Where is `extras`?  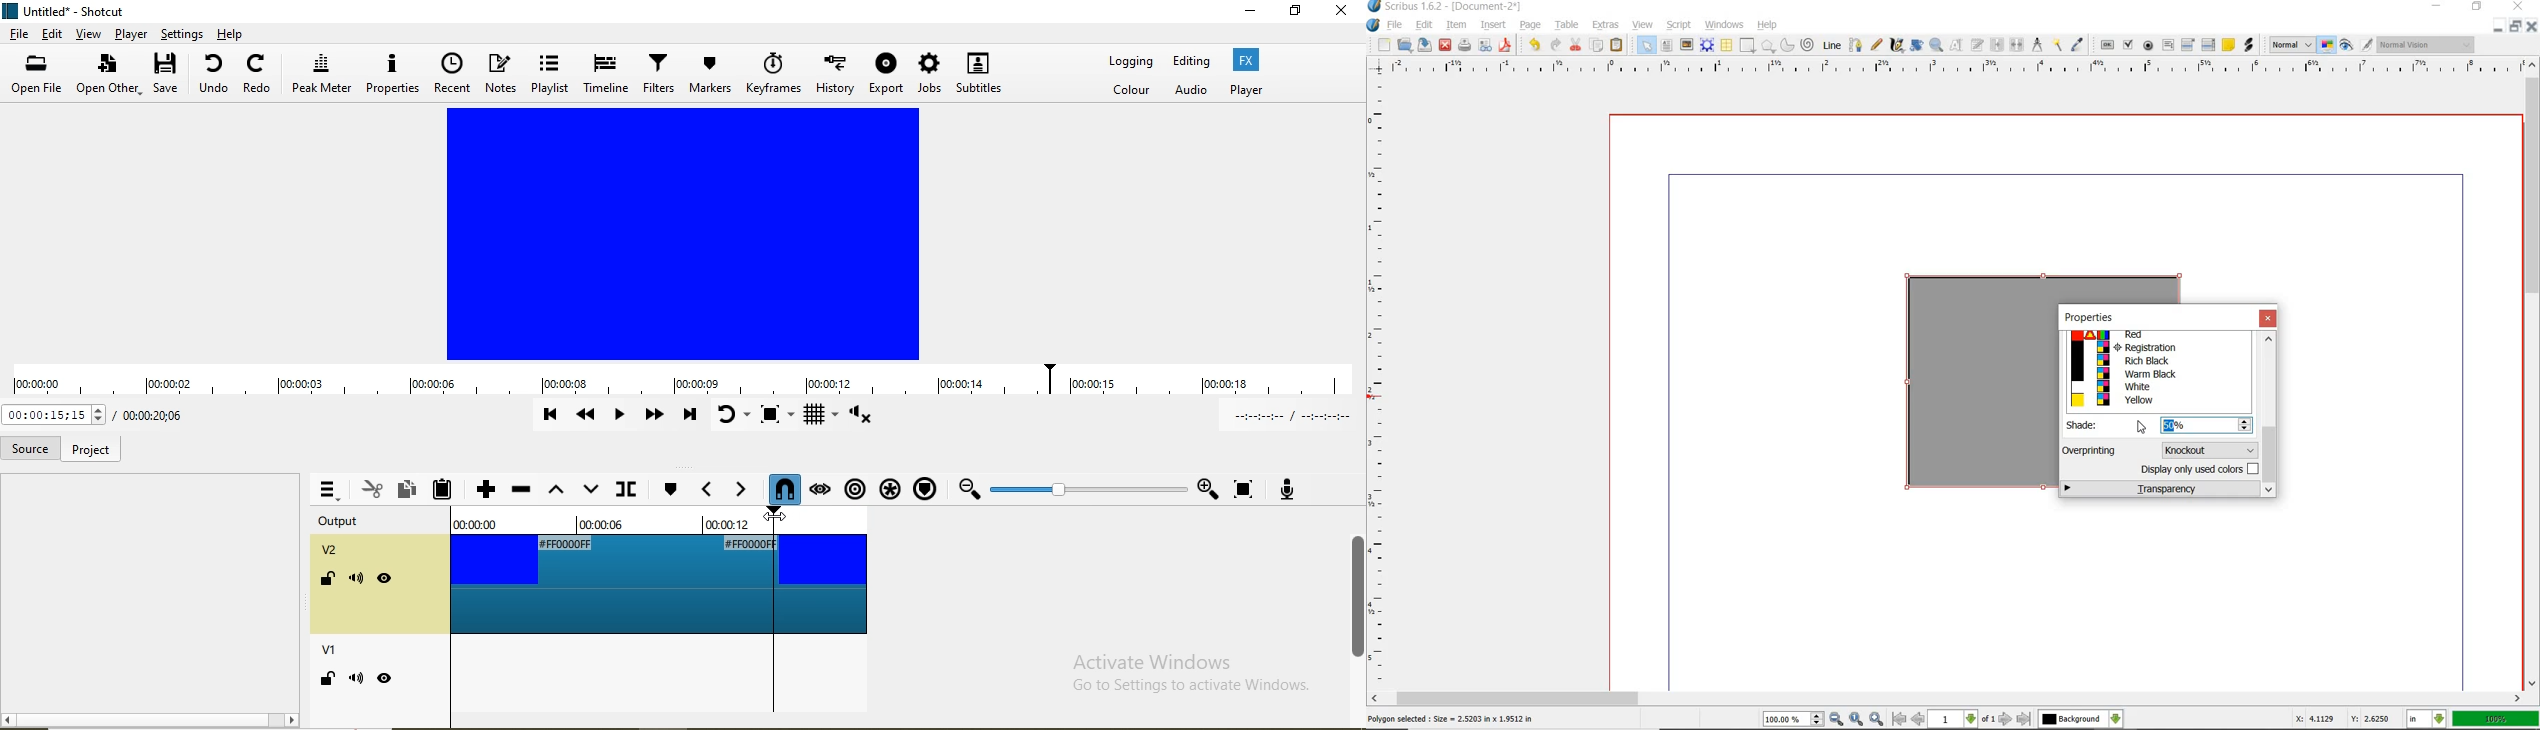 extras is located at coordinates (1607, 24).